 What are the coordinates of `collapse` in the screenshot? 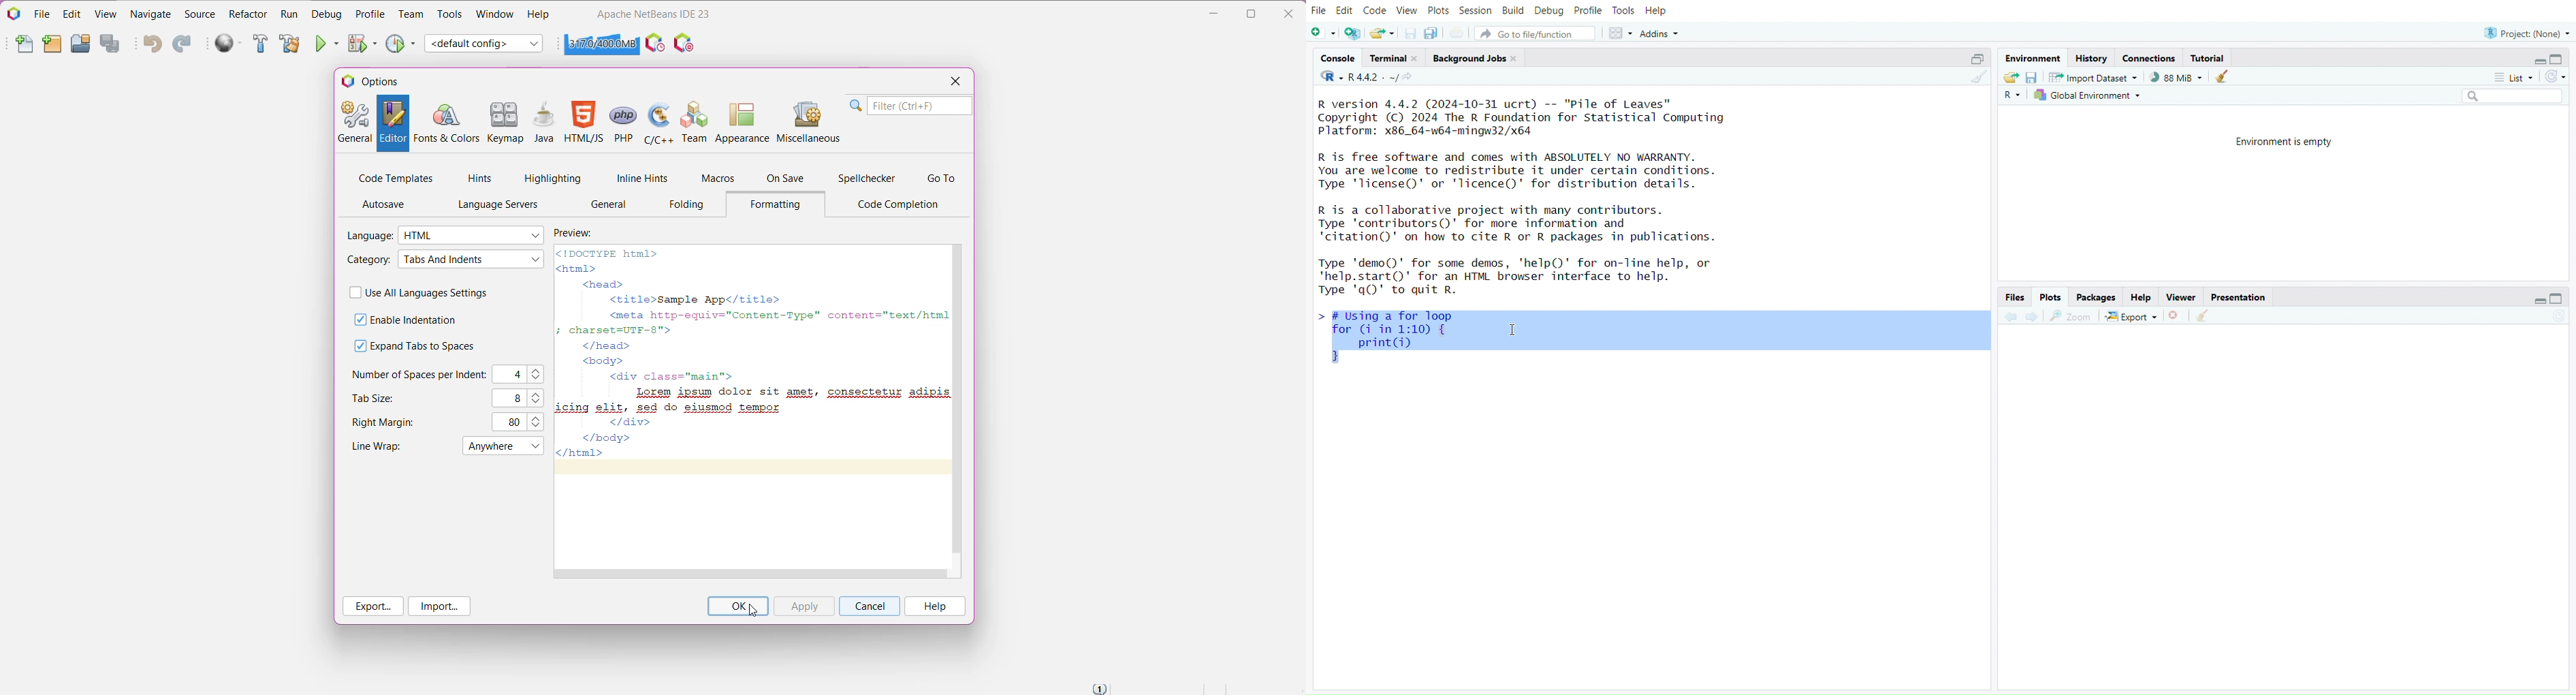 It's located at (2561, 58).